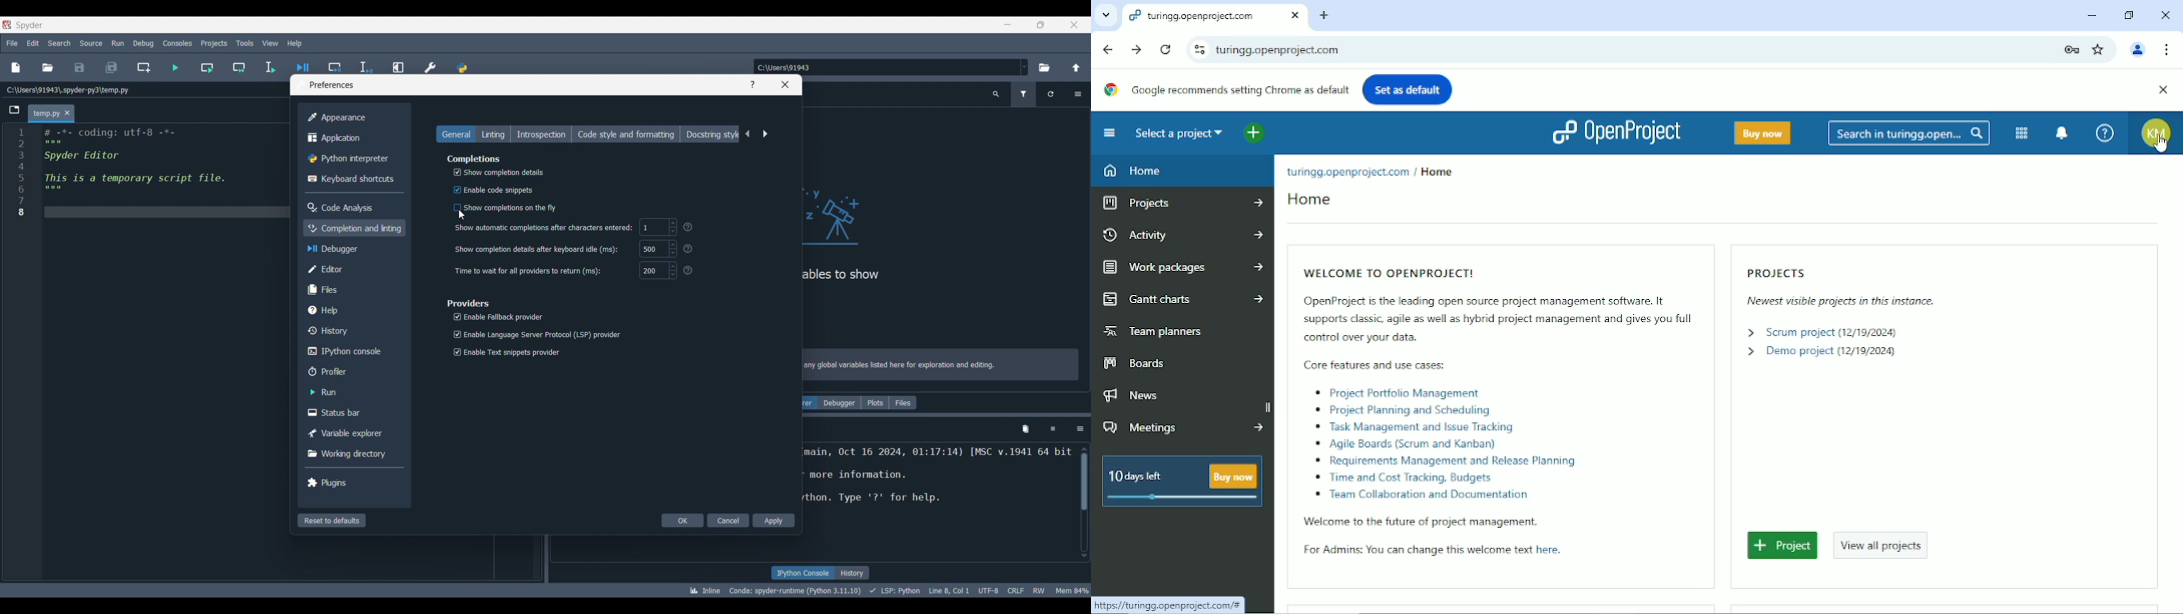 Image resolution: width=2184 pixels, height=616 pixels. What do you see at coordinates (535, 333) in the screenshot?
I see `Enable Language Server Protocol (LSP) provider` at bounding box center [535, 333].